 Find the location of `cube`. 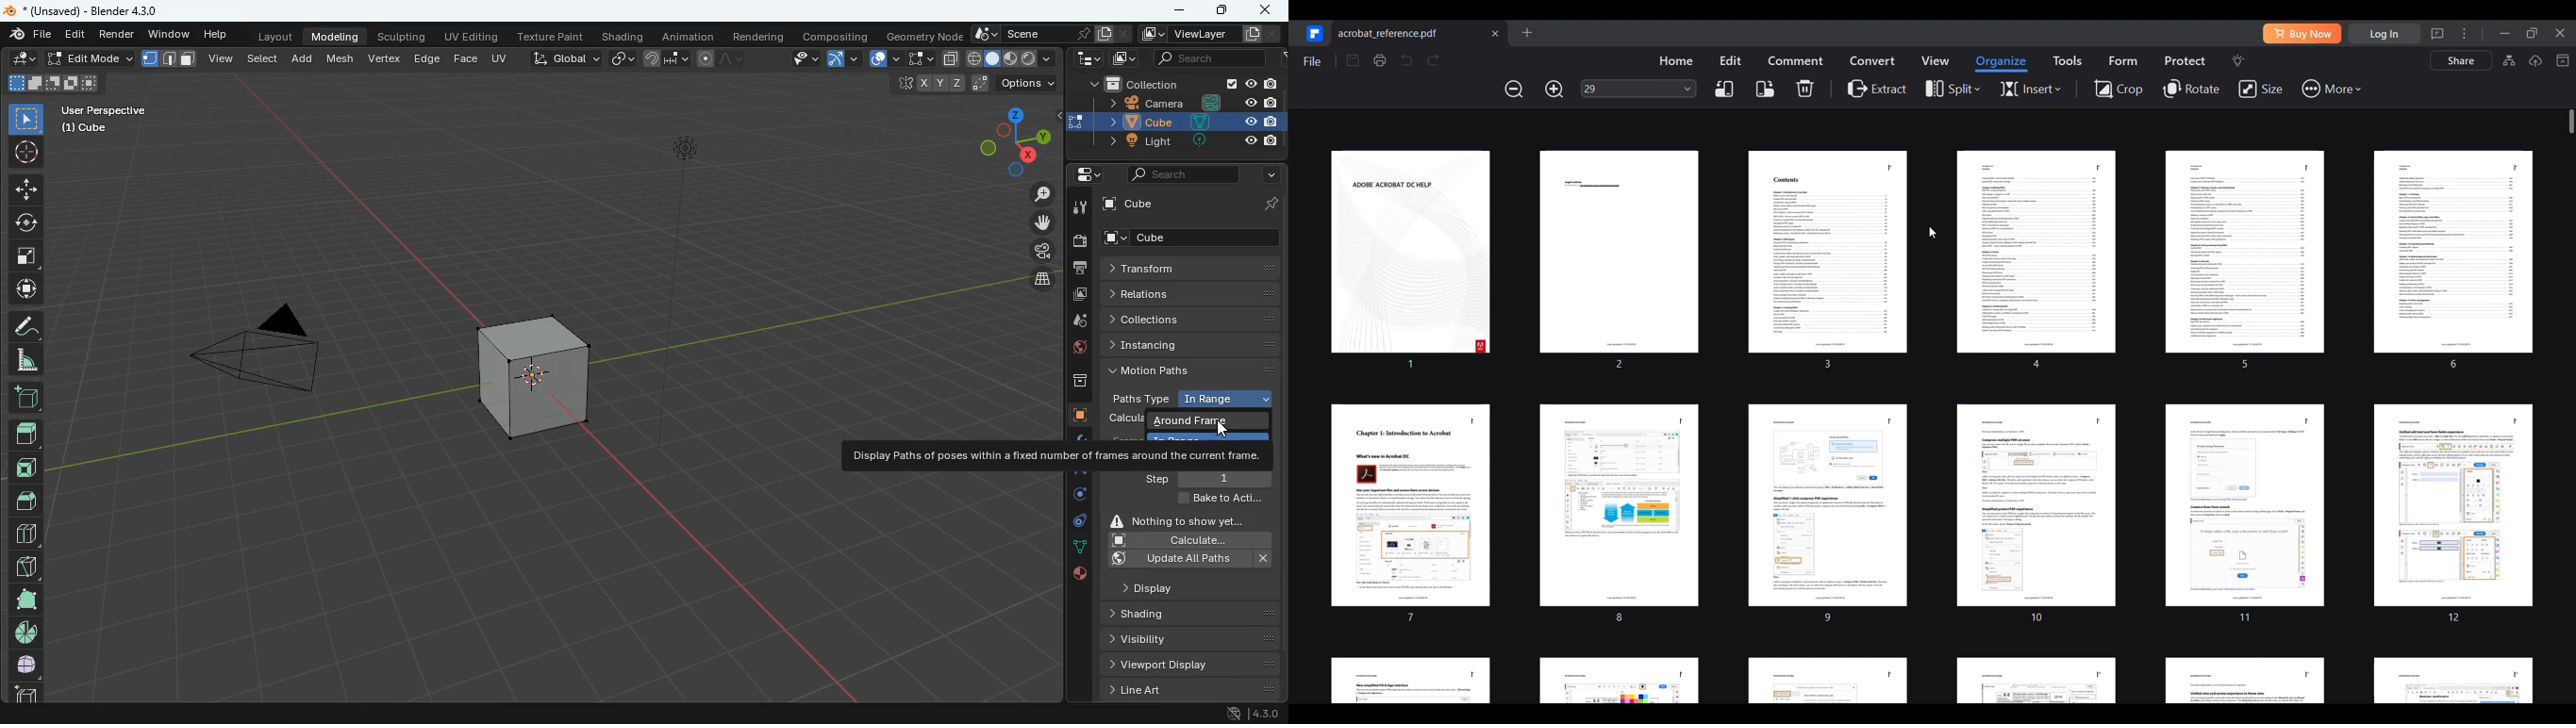

cube is located at coordinates (1196, 238).